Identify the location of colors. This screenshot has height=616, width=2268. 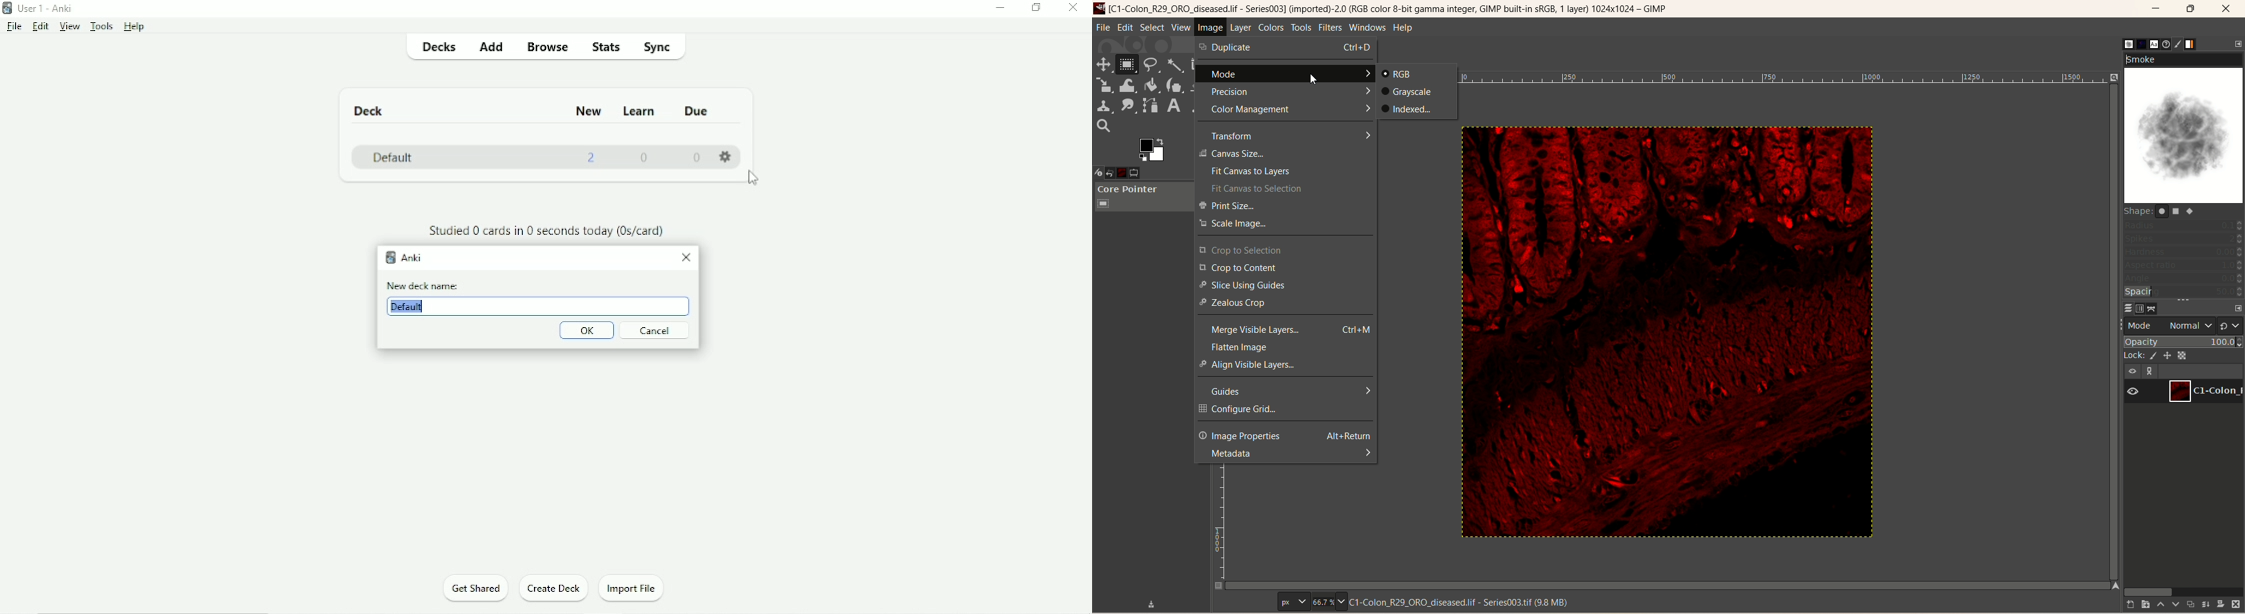
(1272, 28).